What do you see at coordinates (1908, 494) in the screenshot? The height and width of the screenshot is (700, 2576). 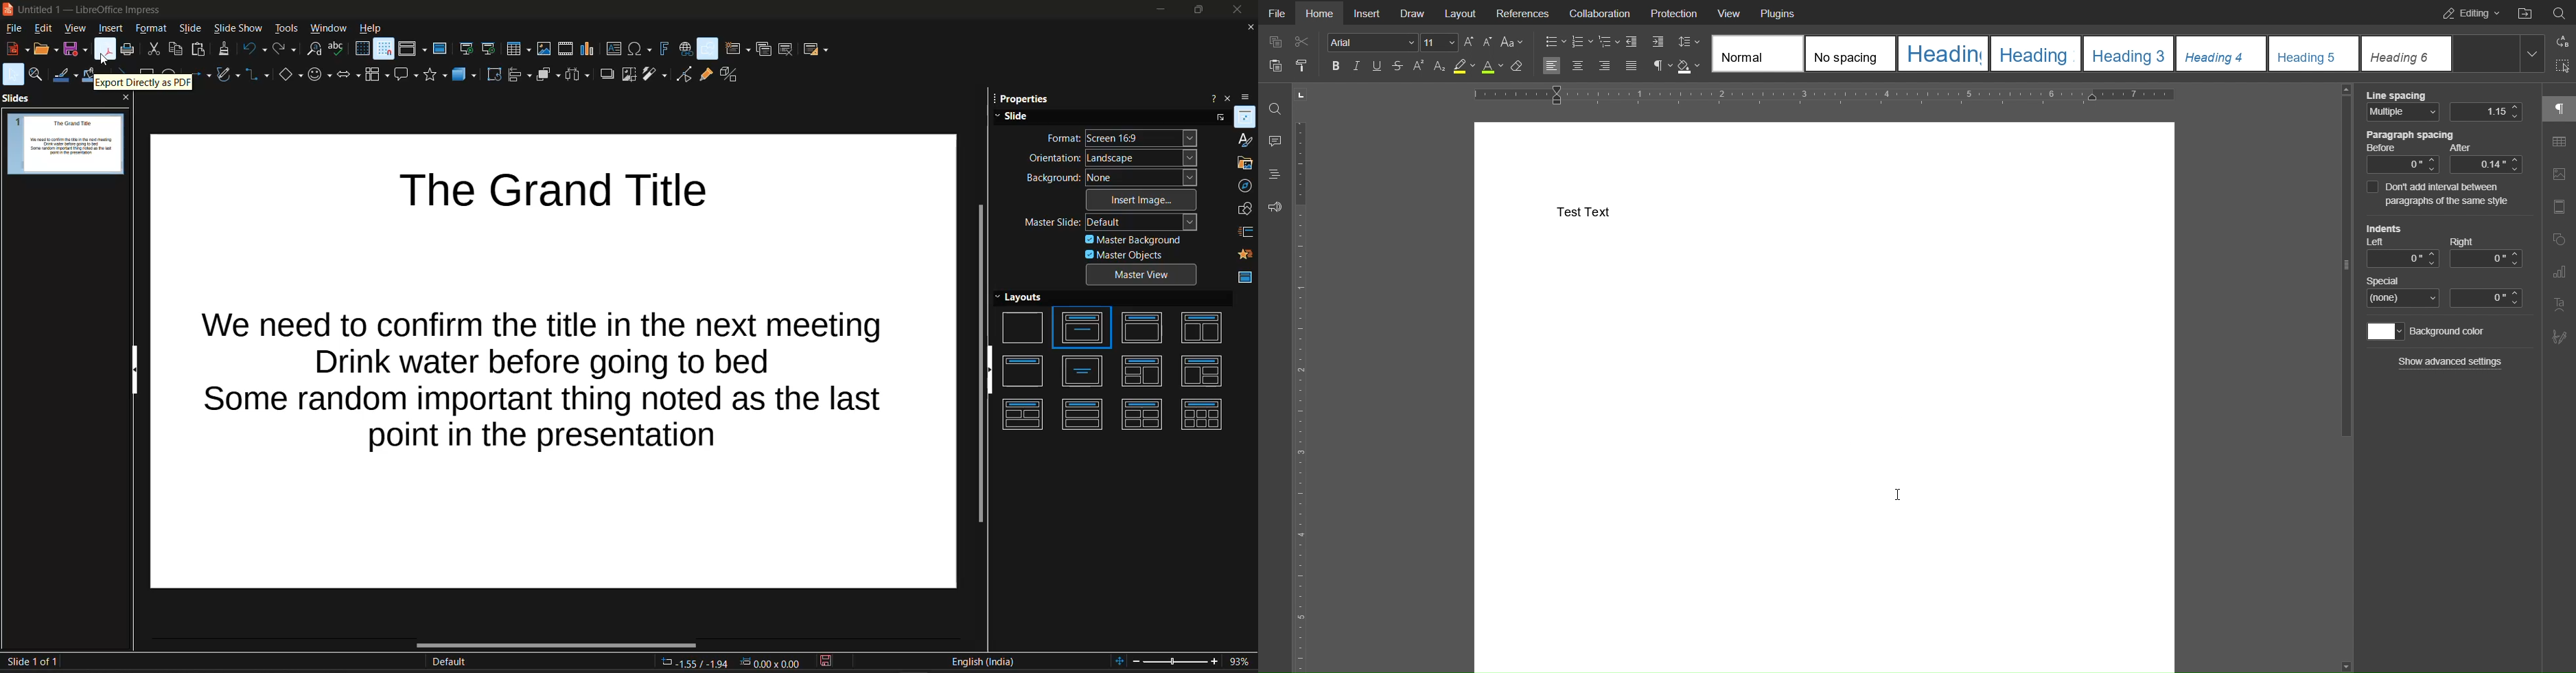 I see `Cursor` at bounding box center [1908, 494].